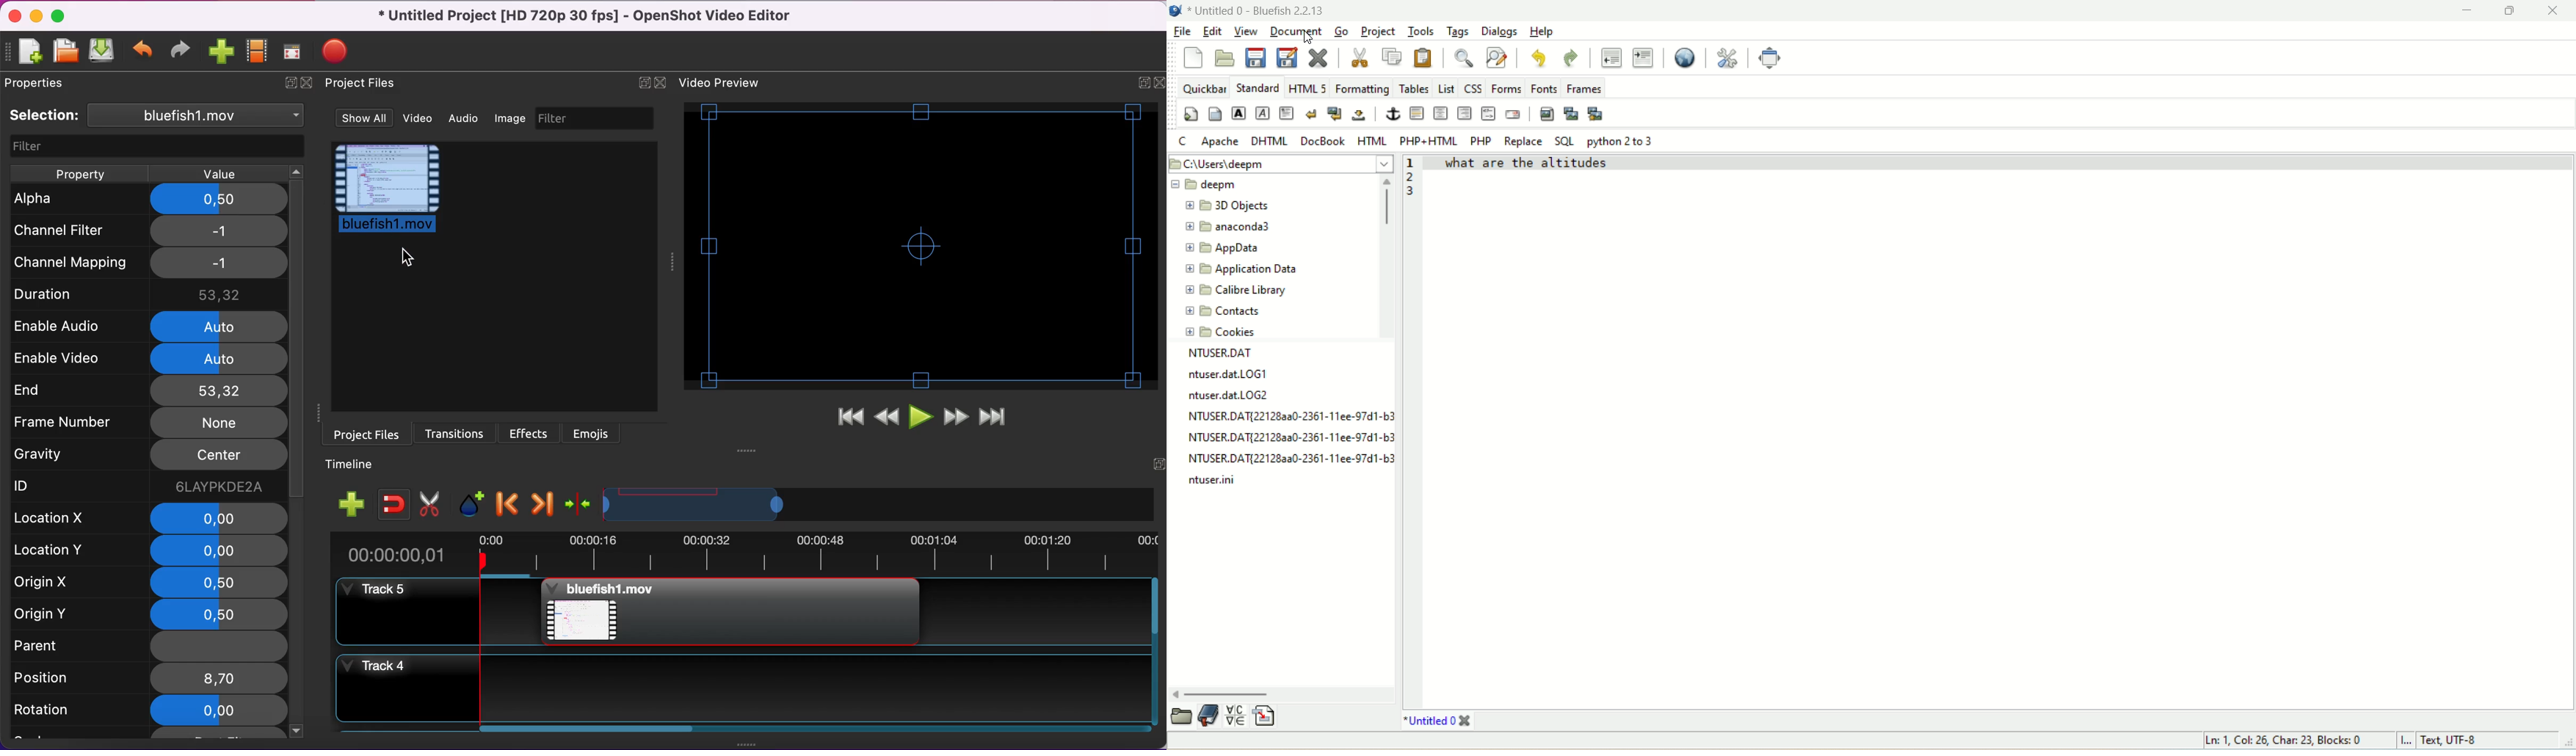  Describe the element at coordinates (1239, 114) in the screenshot. I see `strong` at that location.